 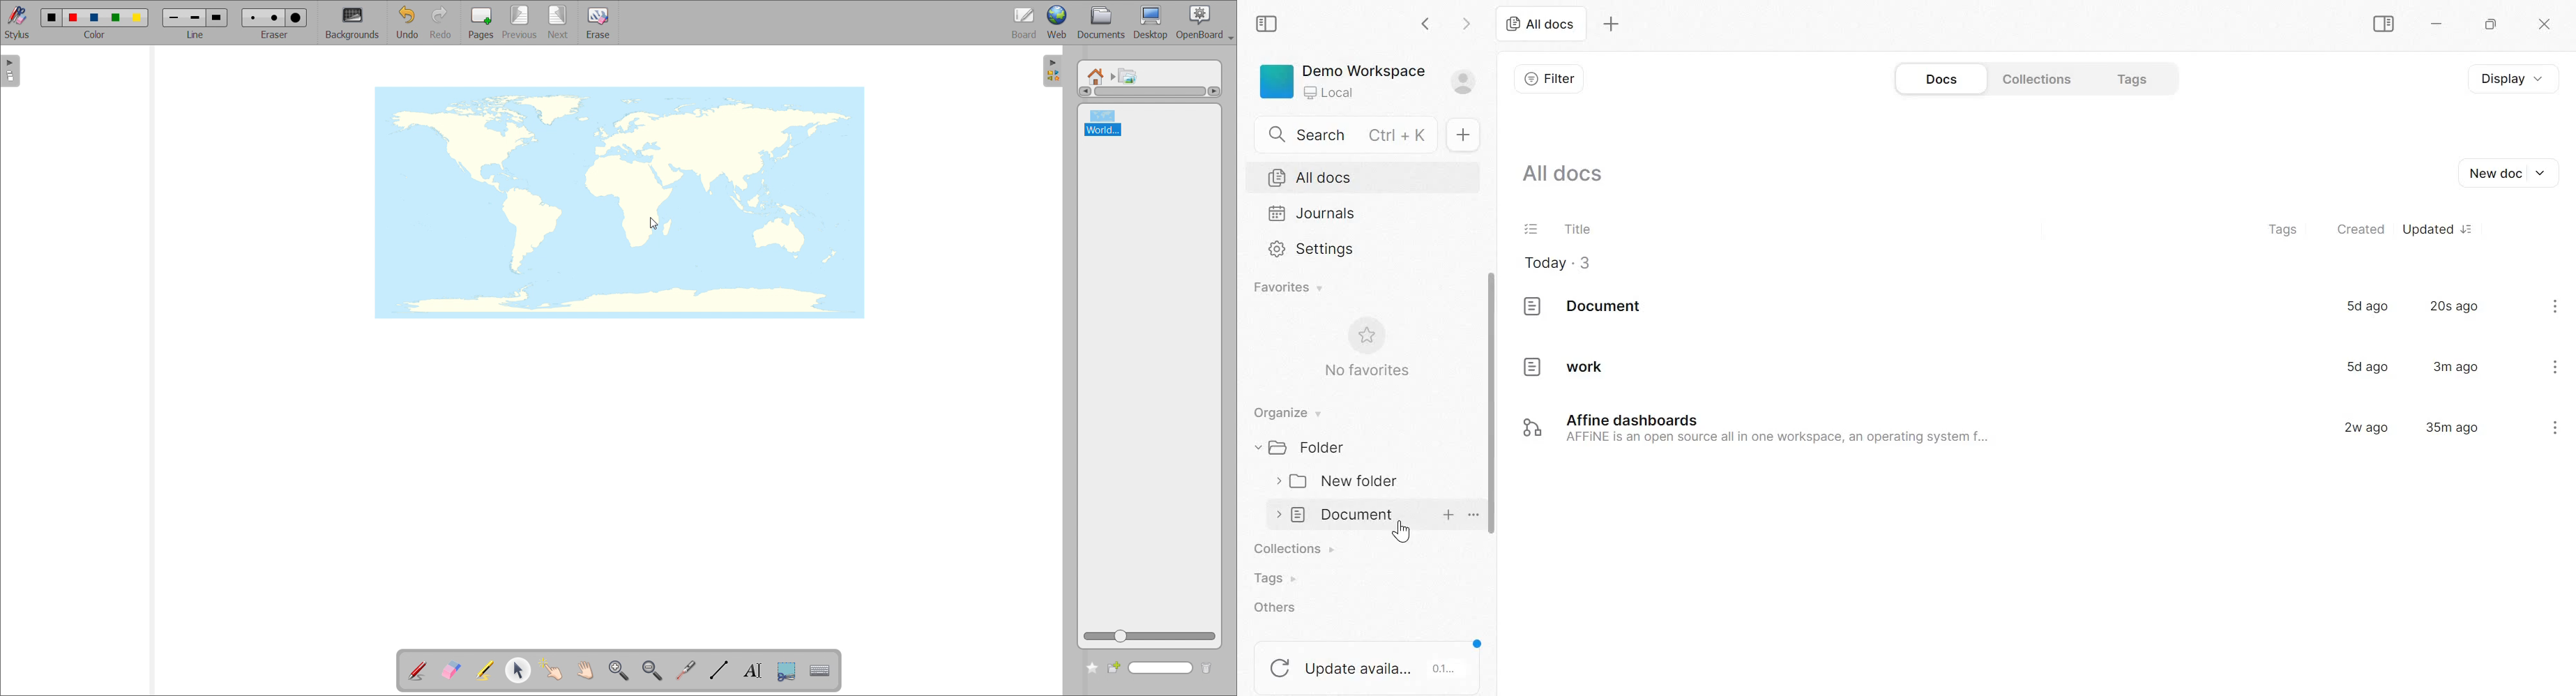 I want to click on update available, so click(x=1367, y=663).